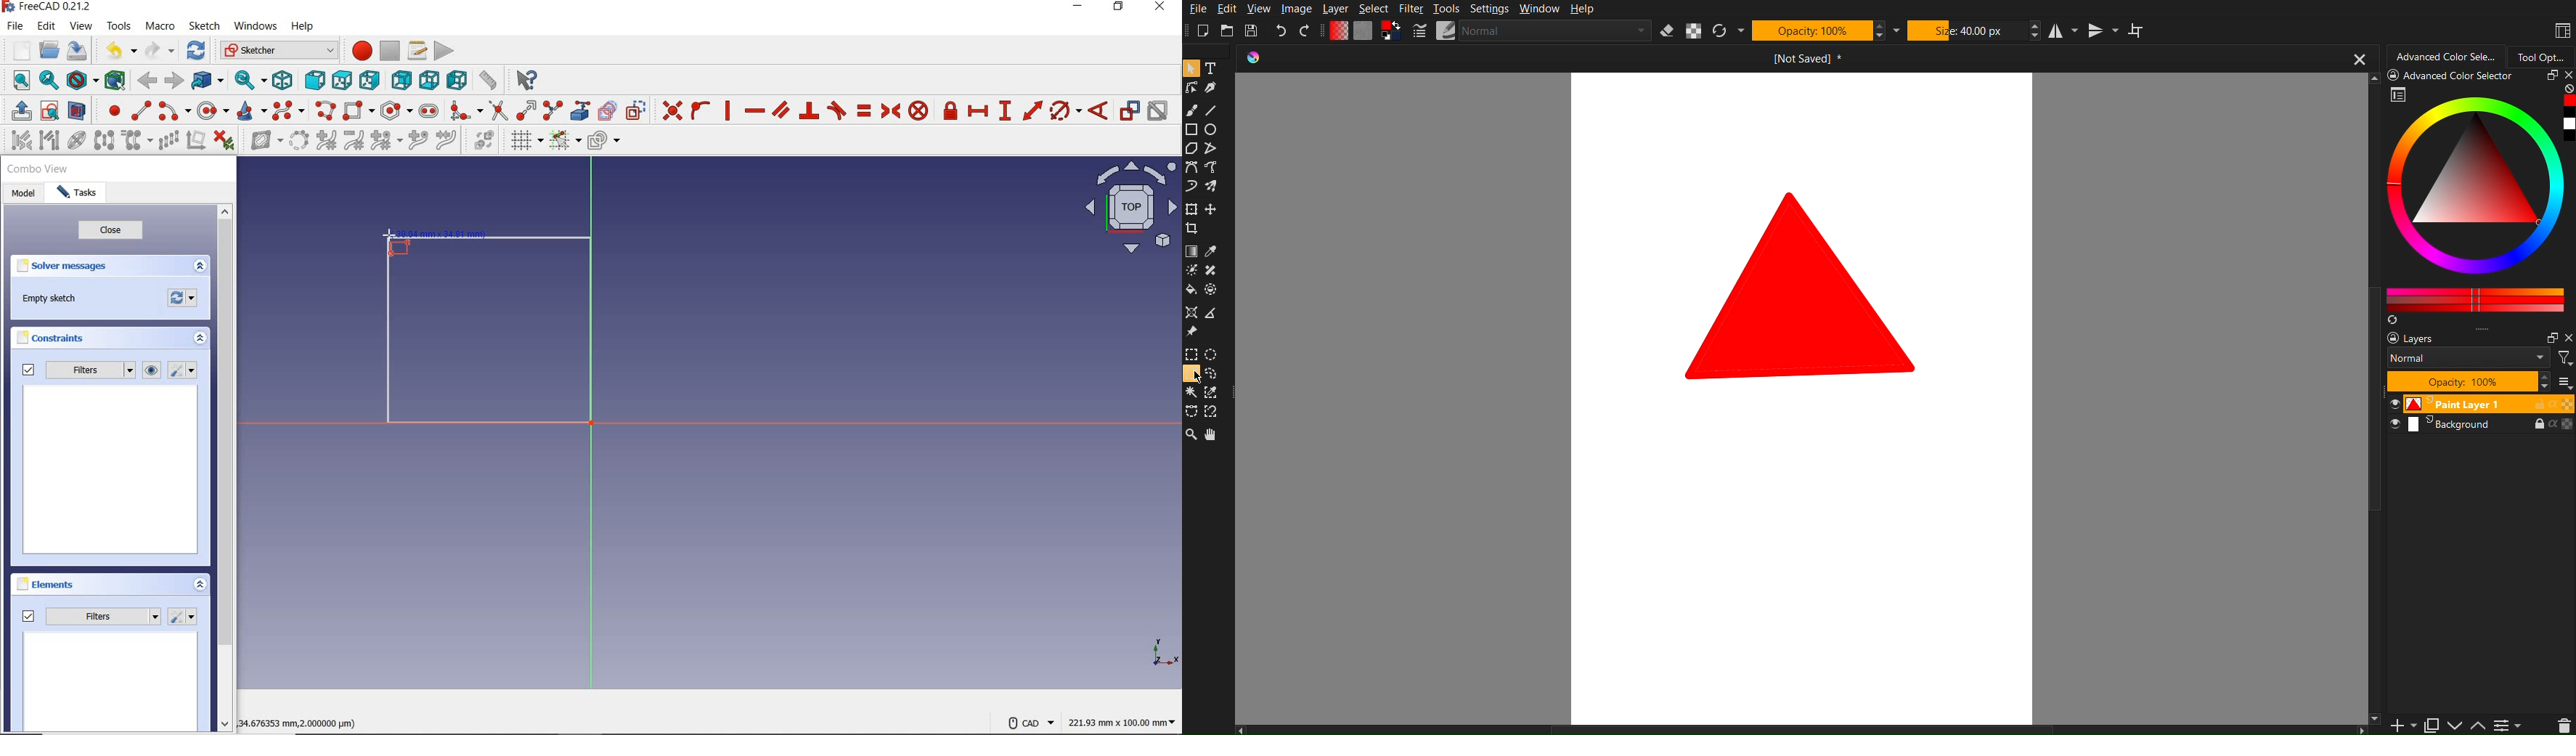 Image resolution: width=2576 pixels, height=756 pixels. Describe the element at coordinates (119, 27) in the screenshot. I see `tools` at that location.